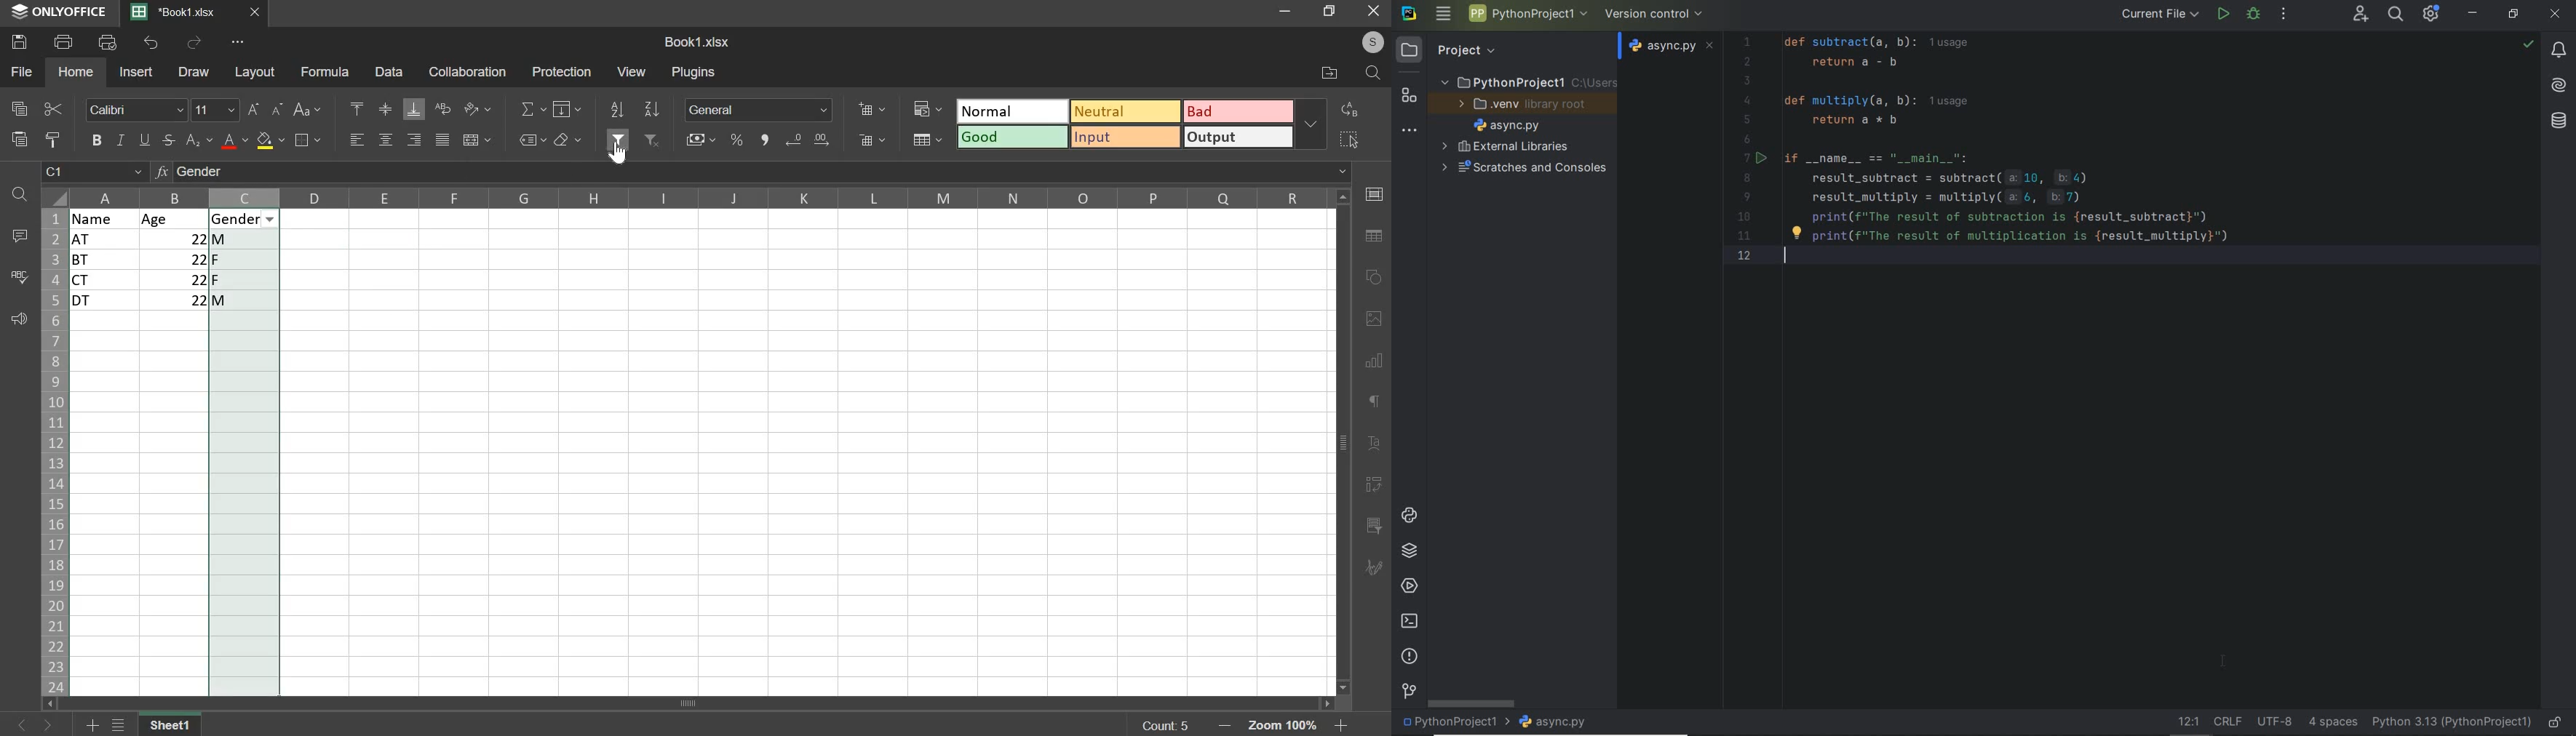 This screenshot has height=756, width=2576. I want to click on sort, so click(616, 109).